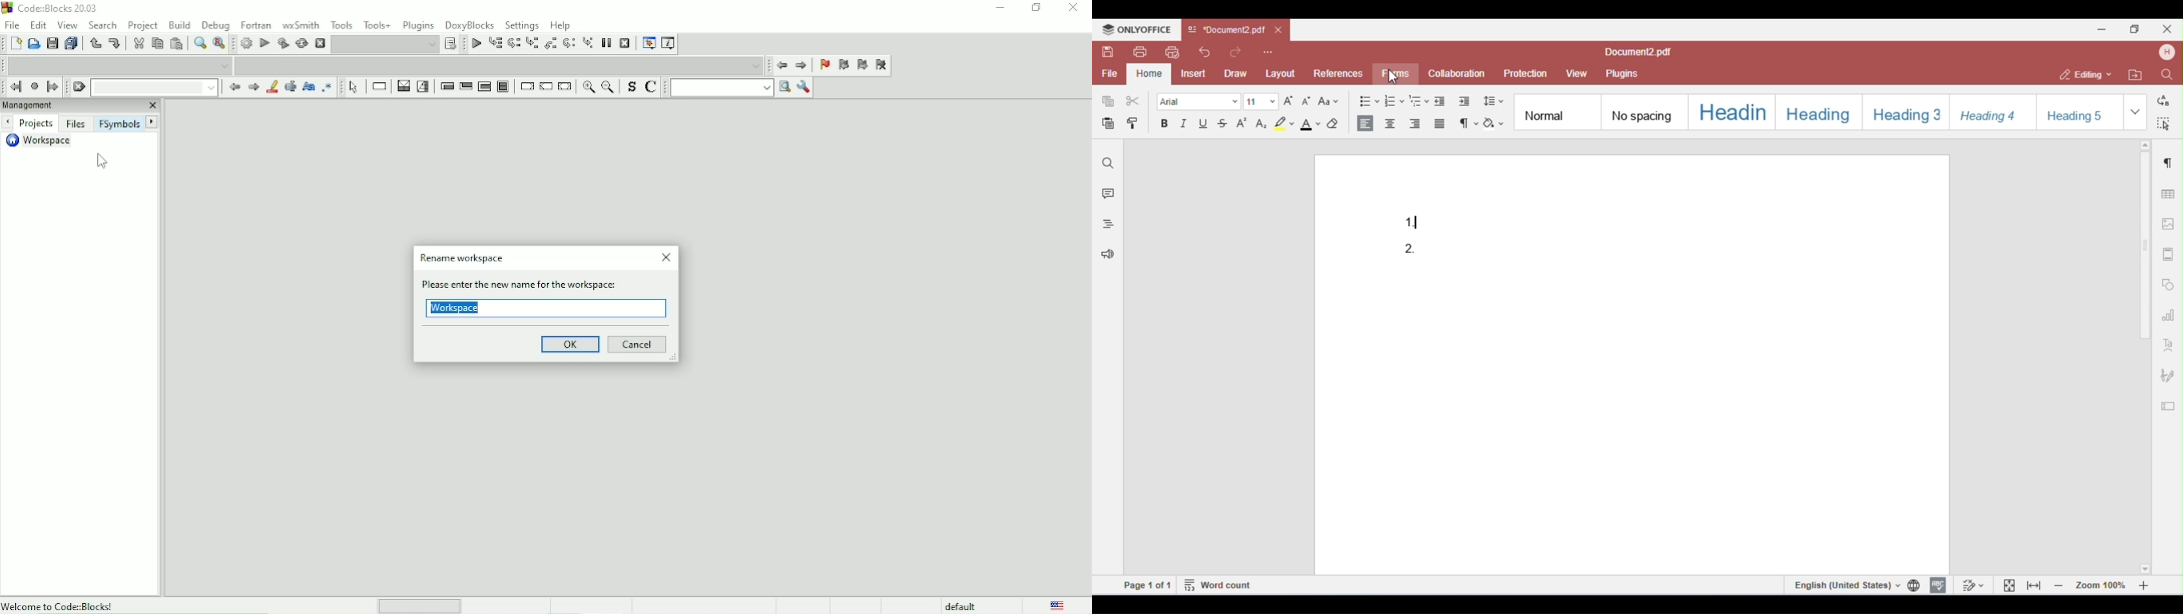 The height and width of the screenshot is (616, 2184). What do you see at coordinates (451, 44) in the screenshot?
I see `Show the select target dialog` at bounding box center [451, 44].